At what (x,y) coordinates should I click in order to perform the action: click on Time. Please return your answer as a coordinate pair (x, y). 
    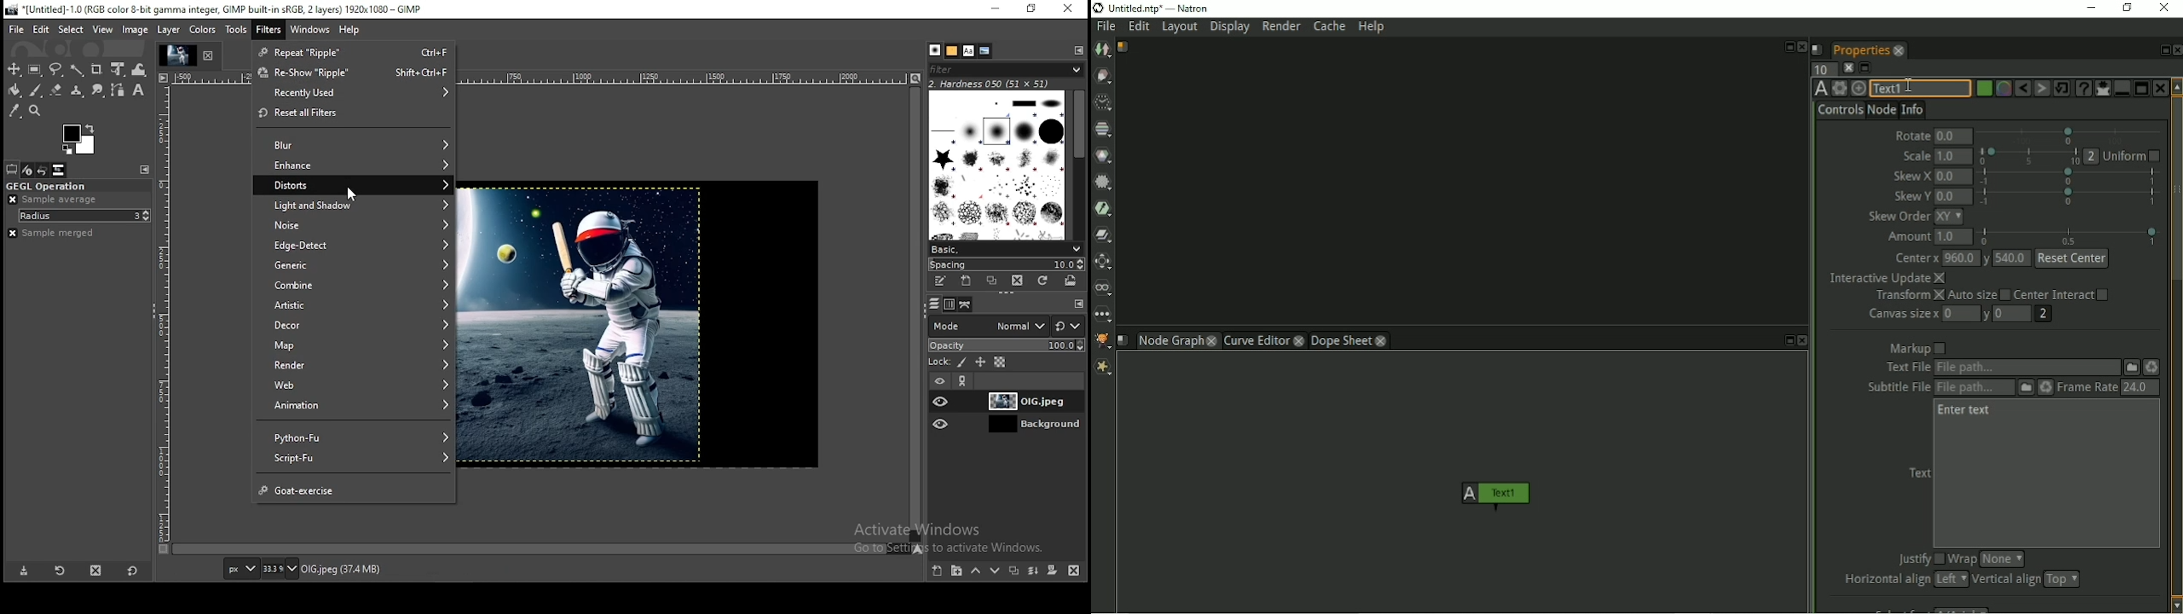
    Looking at the image, I should click on (1103, 103).